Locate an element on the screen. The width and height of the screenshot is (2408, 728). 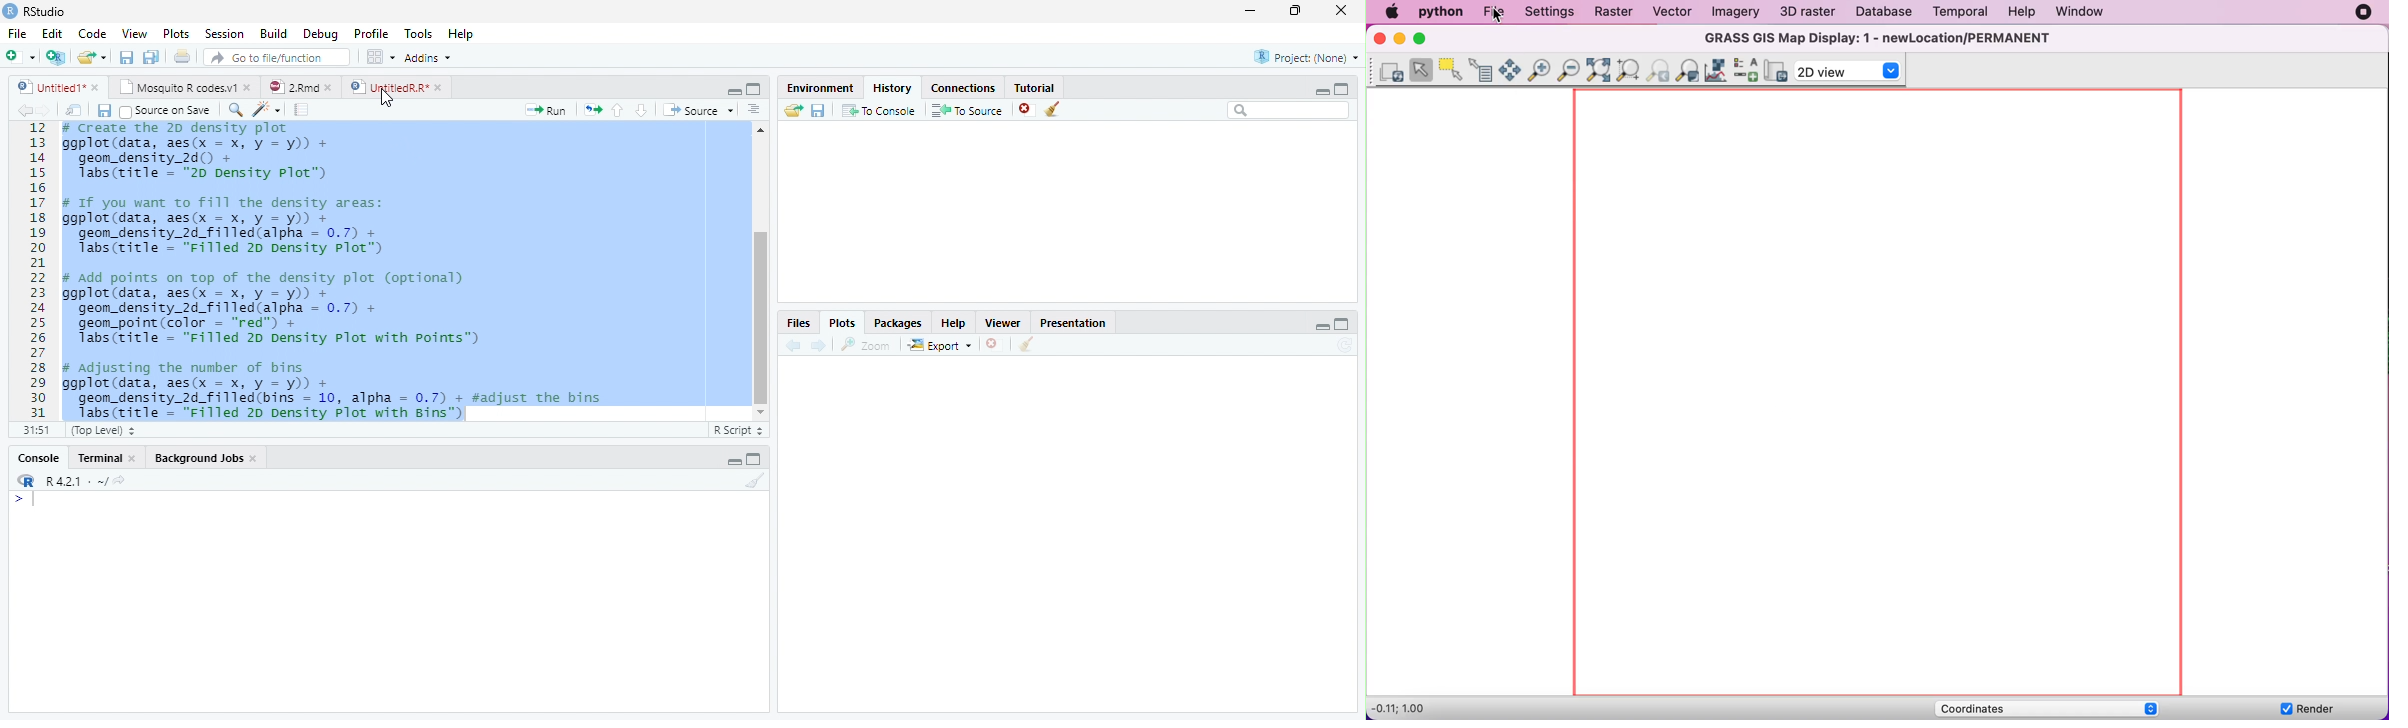
maximize is located at coordinates (1344, 323).